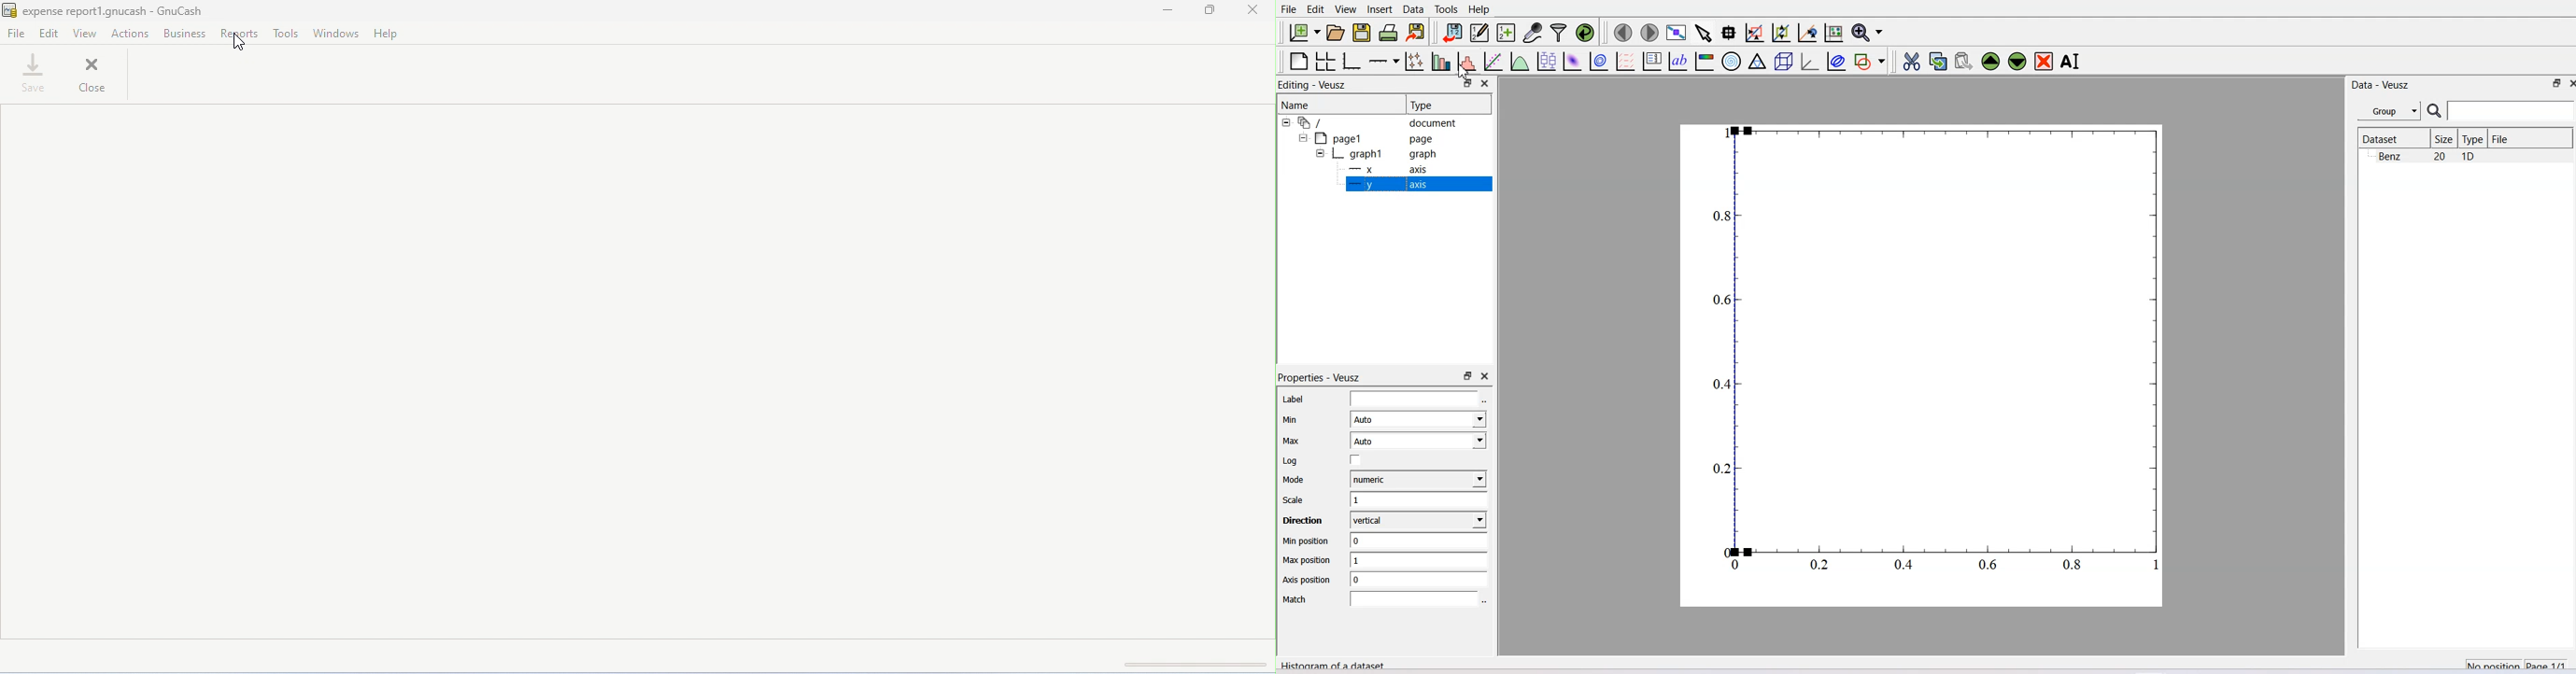  I want to click on Collapse, so click(1304, 138).